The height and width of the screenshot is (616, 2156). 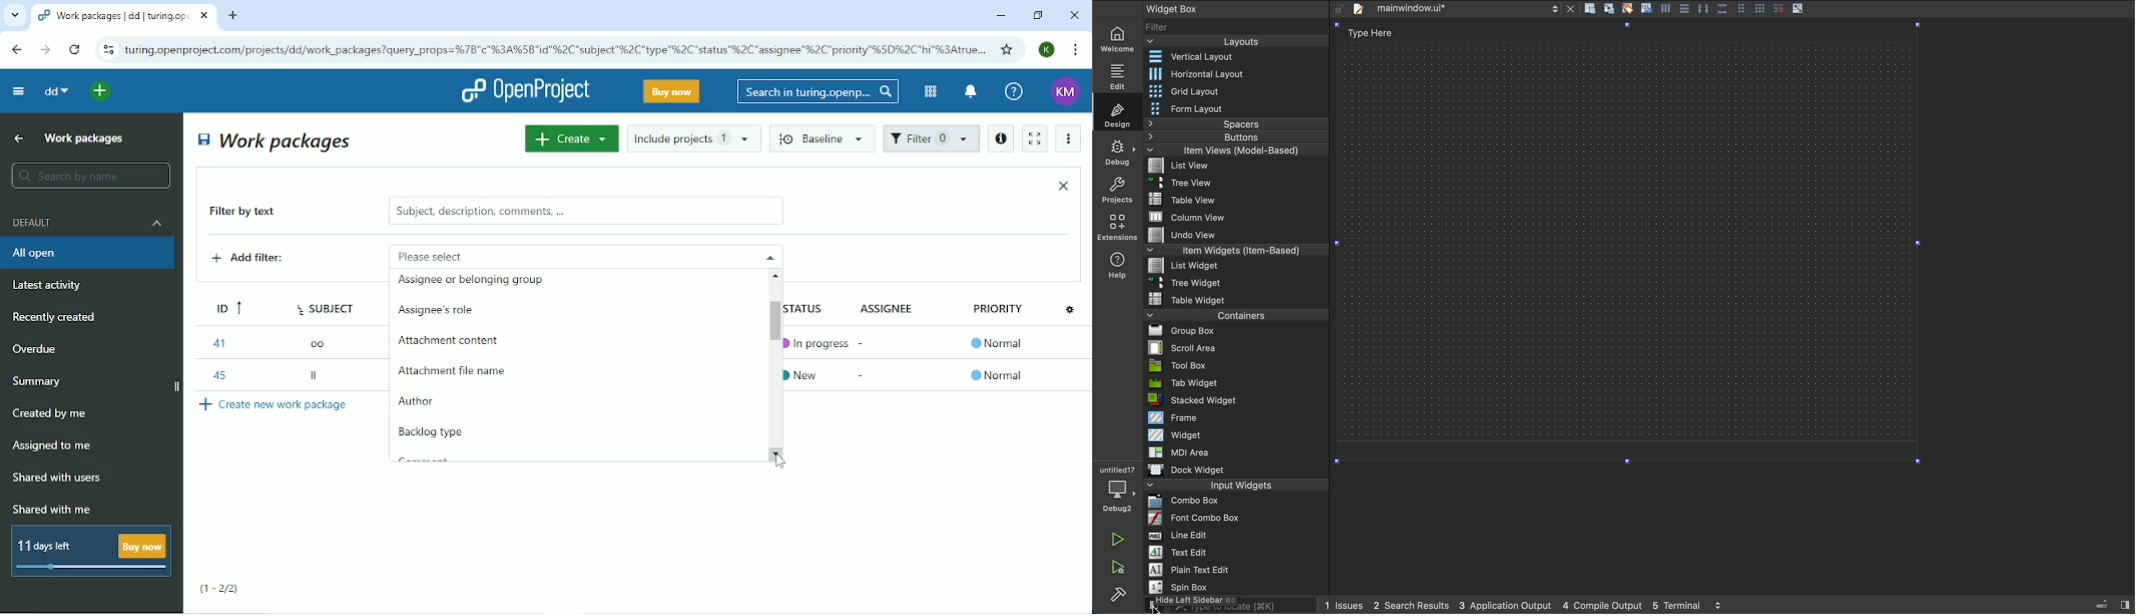 What do you see at coordinates (891, 307) in the screenshot?
I see `Assignee` at bounding box center [891, 307].